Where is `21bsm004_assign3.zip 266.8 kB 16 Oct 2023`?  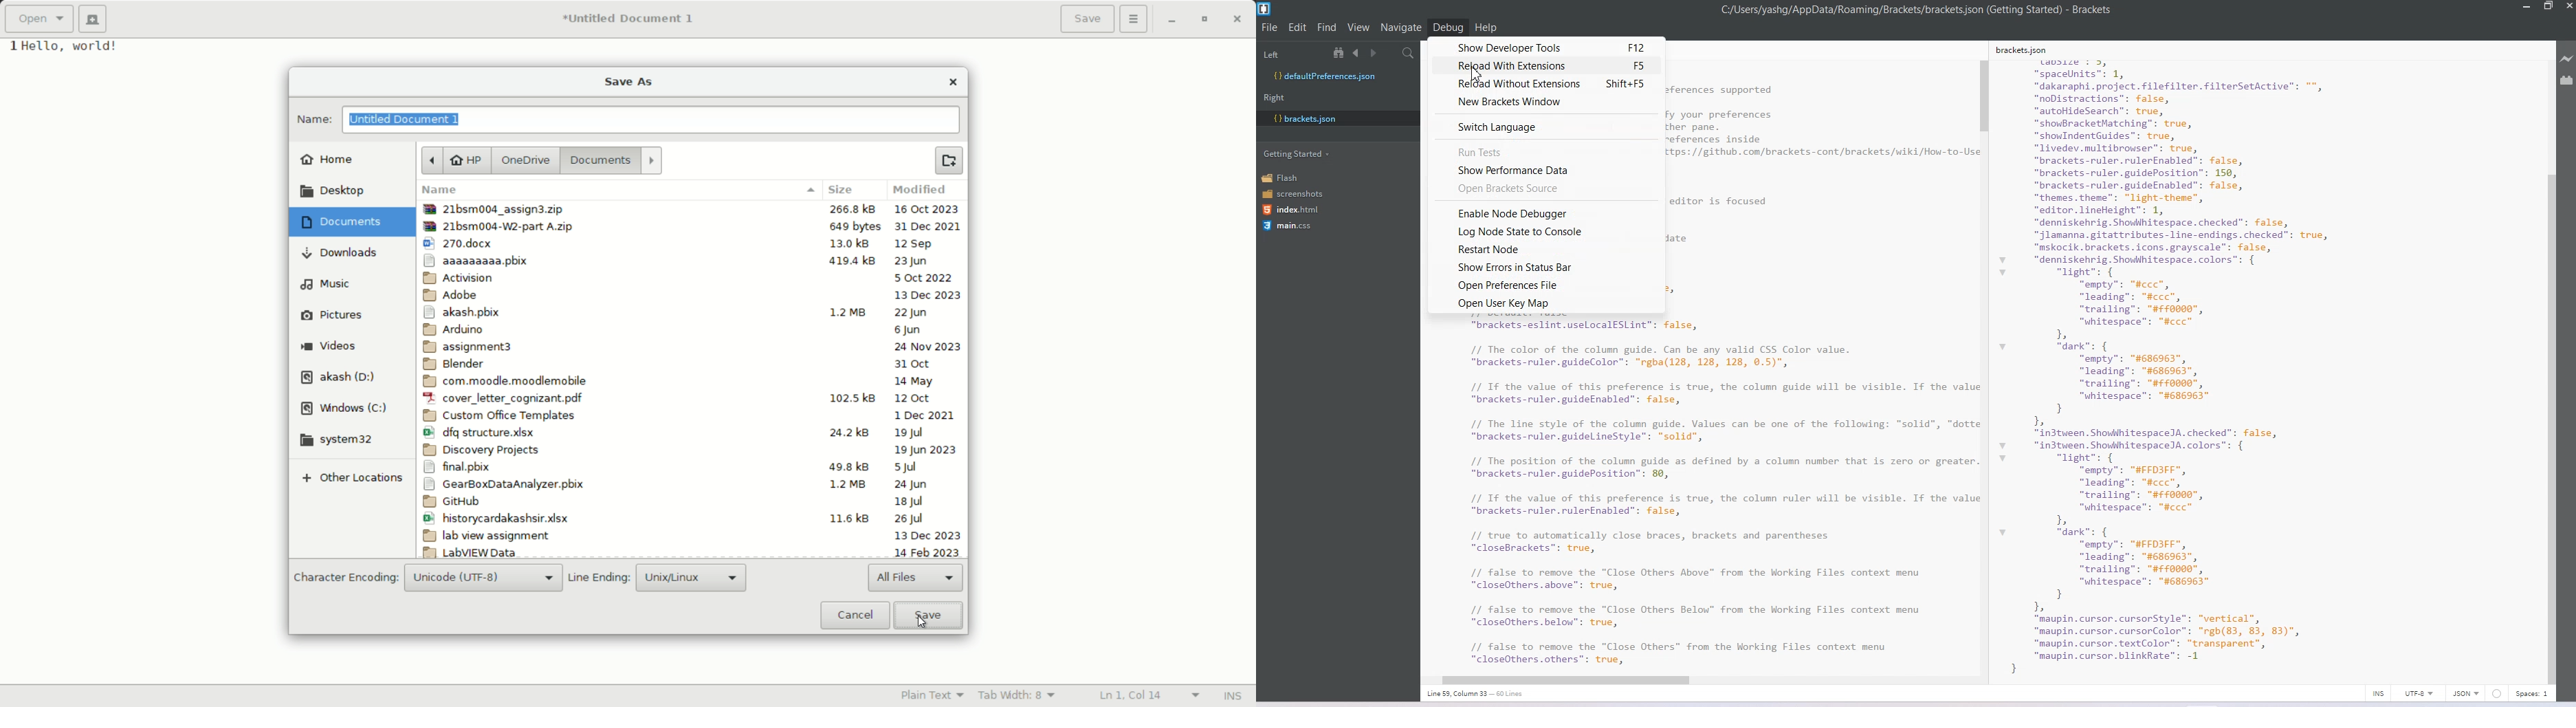 21bsm004_assign3.zip 266.8 kB 16 Oct 2023 is located at coordinates (692, 209).